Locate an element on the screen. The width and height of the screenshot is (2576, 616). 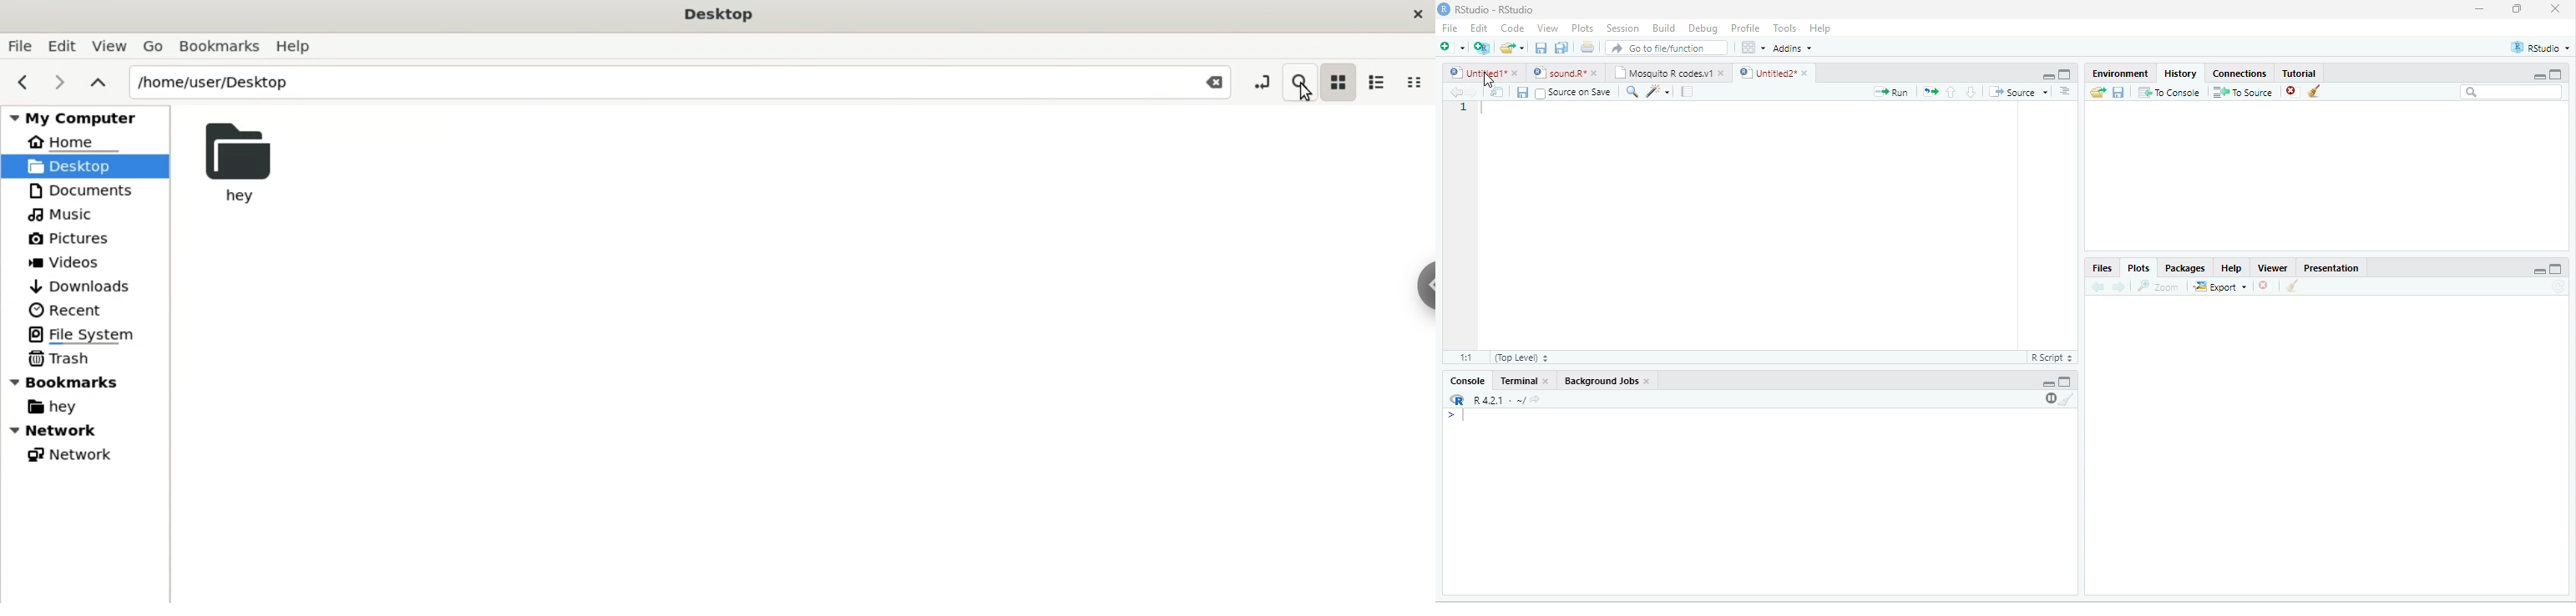
close is located at coordinates (1516, 73).